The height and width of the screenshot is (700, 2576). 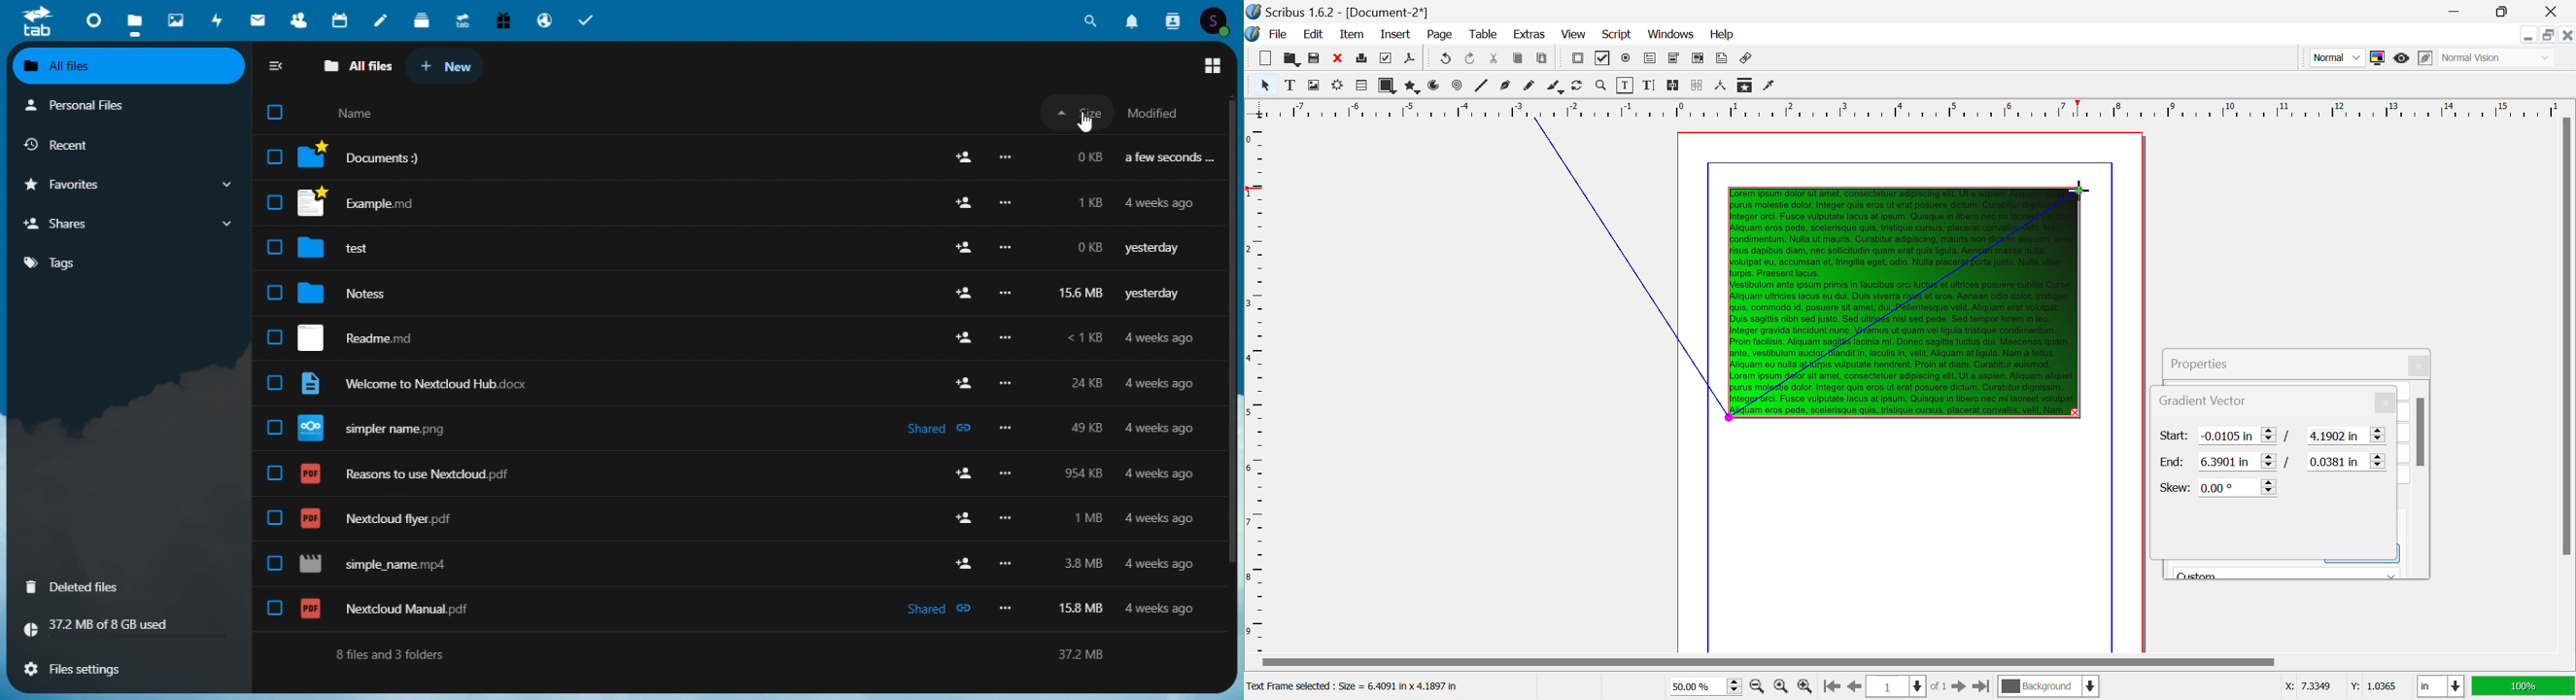 What do you see at coordinates (1485, 35) in the screenshot?
I see `Table` at bounding box center [1485, 35].